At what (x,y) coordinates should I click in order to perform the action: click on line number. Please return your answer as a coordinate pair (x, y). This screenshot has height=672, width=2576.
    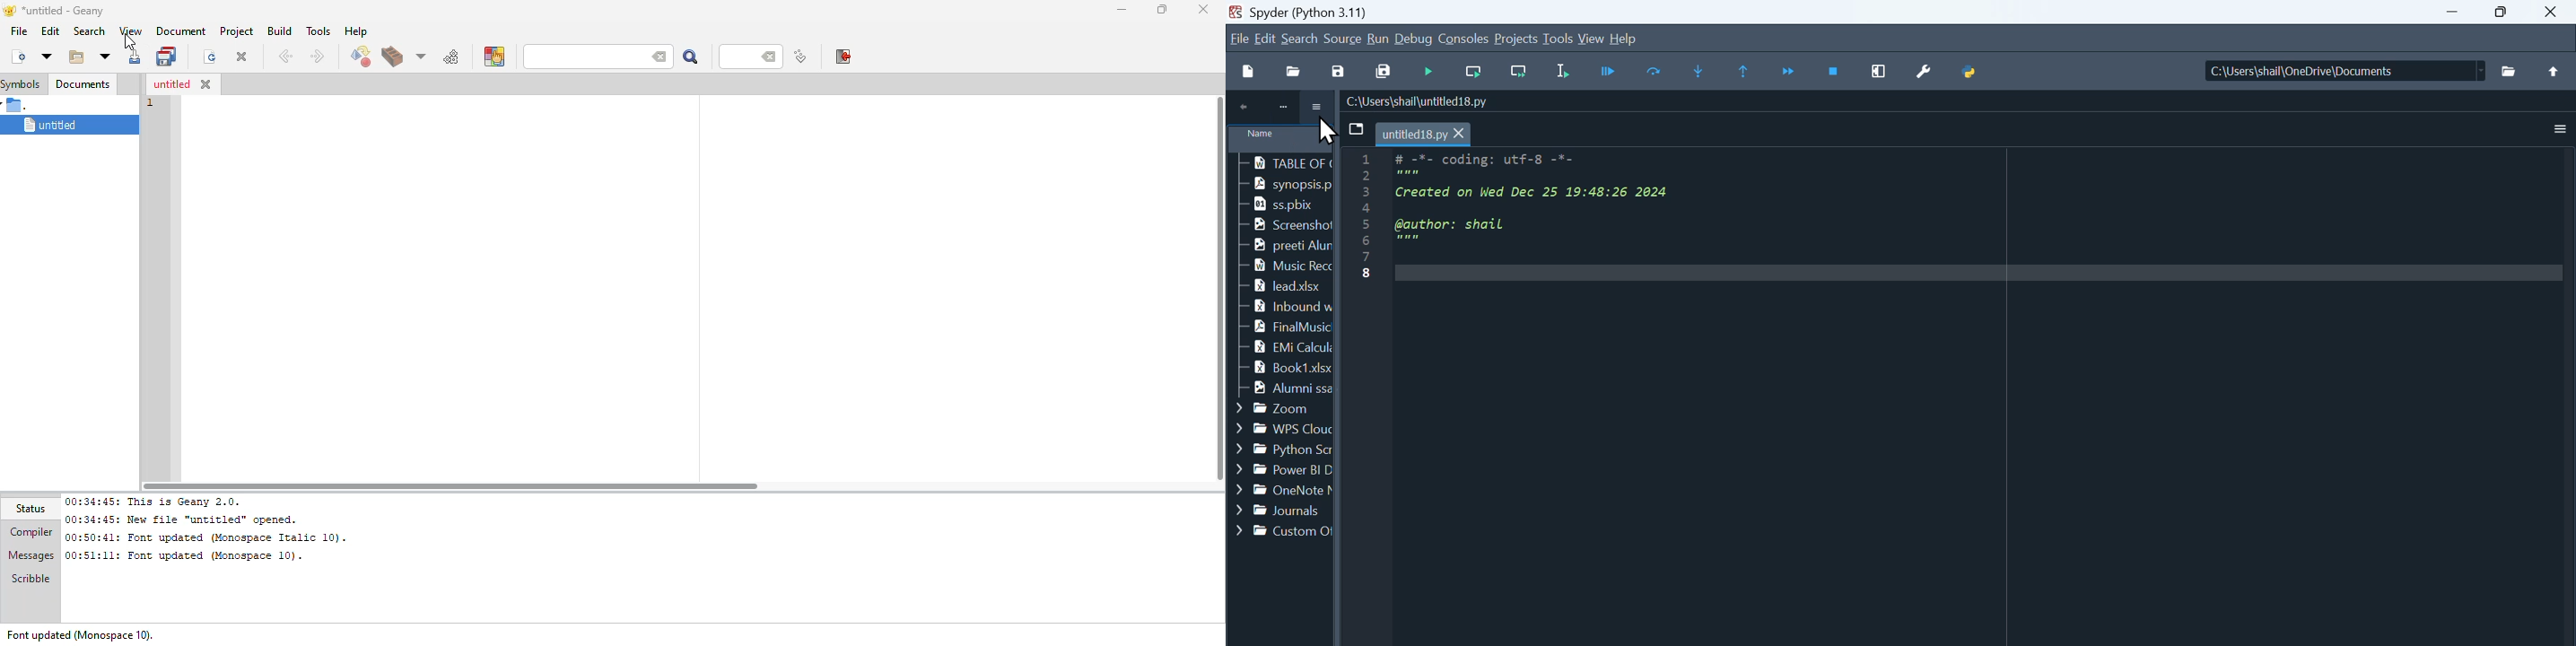
    Looking at the image, I should click on (1366, 306).